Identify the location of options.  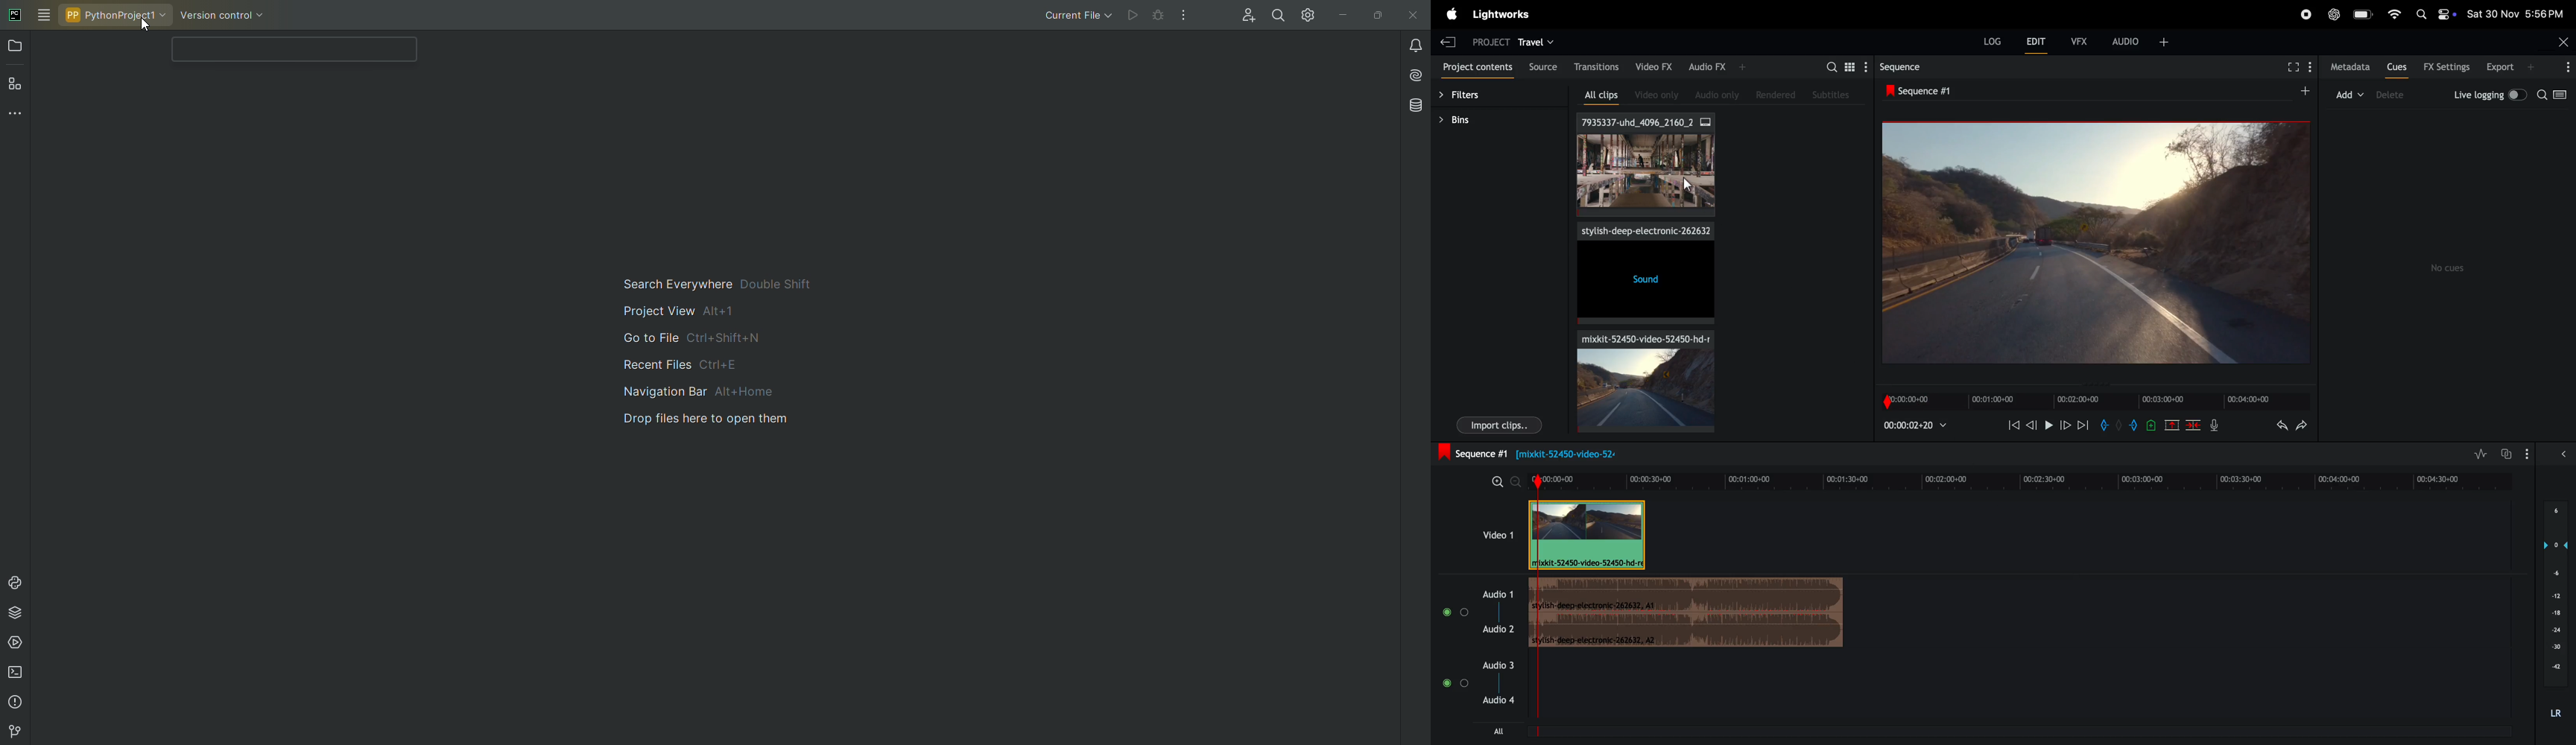
(2549, 453).